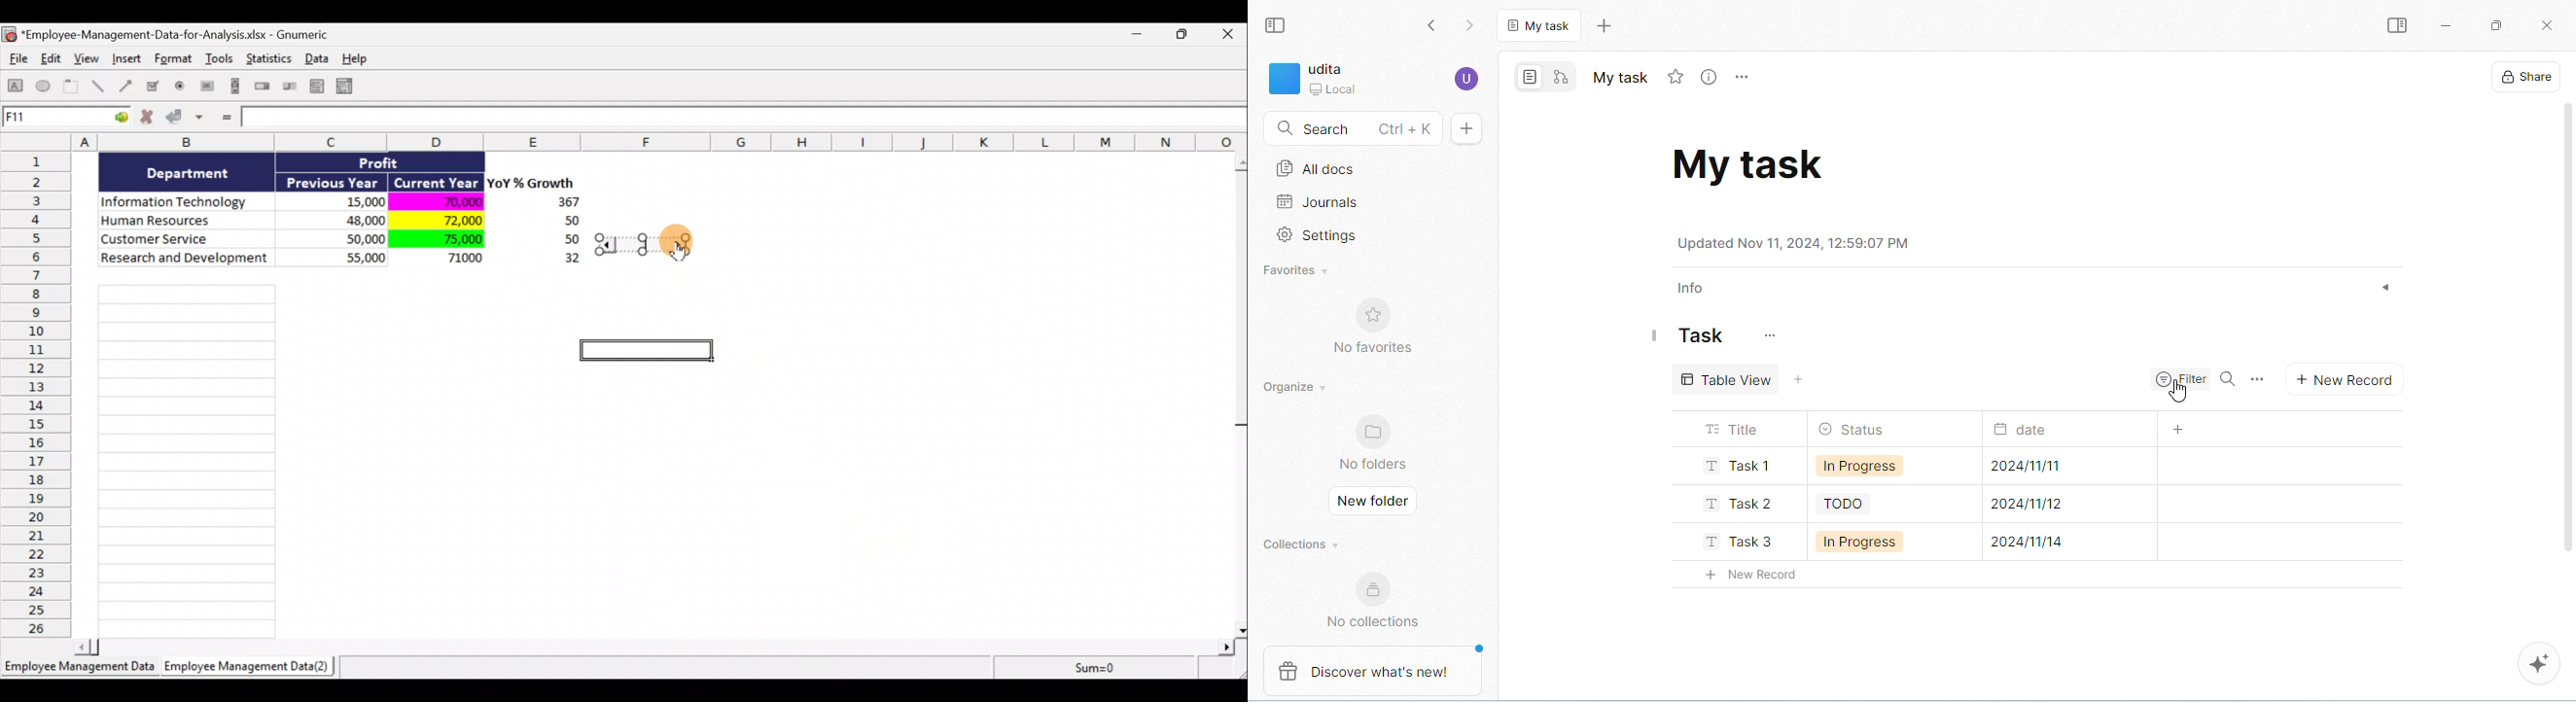 This screenshot has height=728, width=2576. I want to click on task, so click(1701, 335).